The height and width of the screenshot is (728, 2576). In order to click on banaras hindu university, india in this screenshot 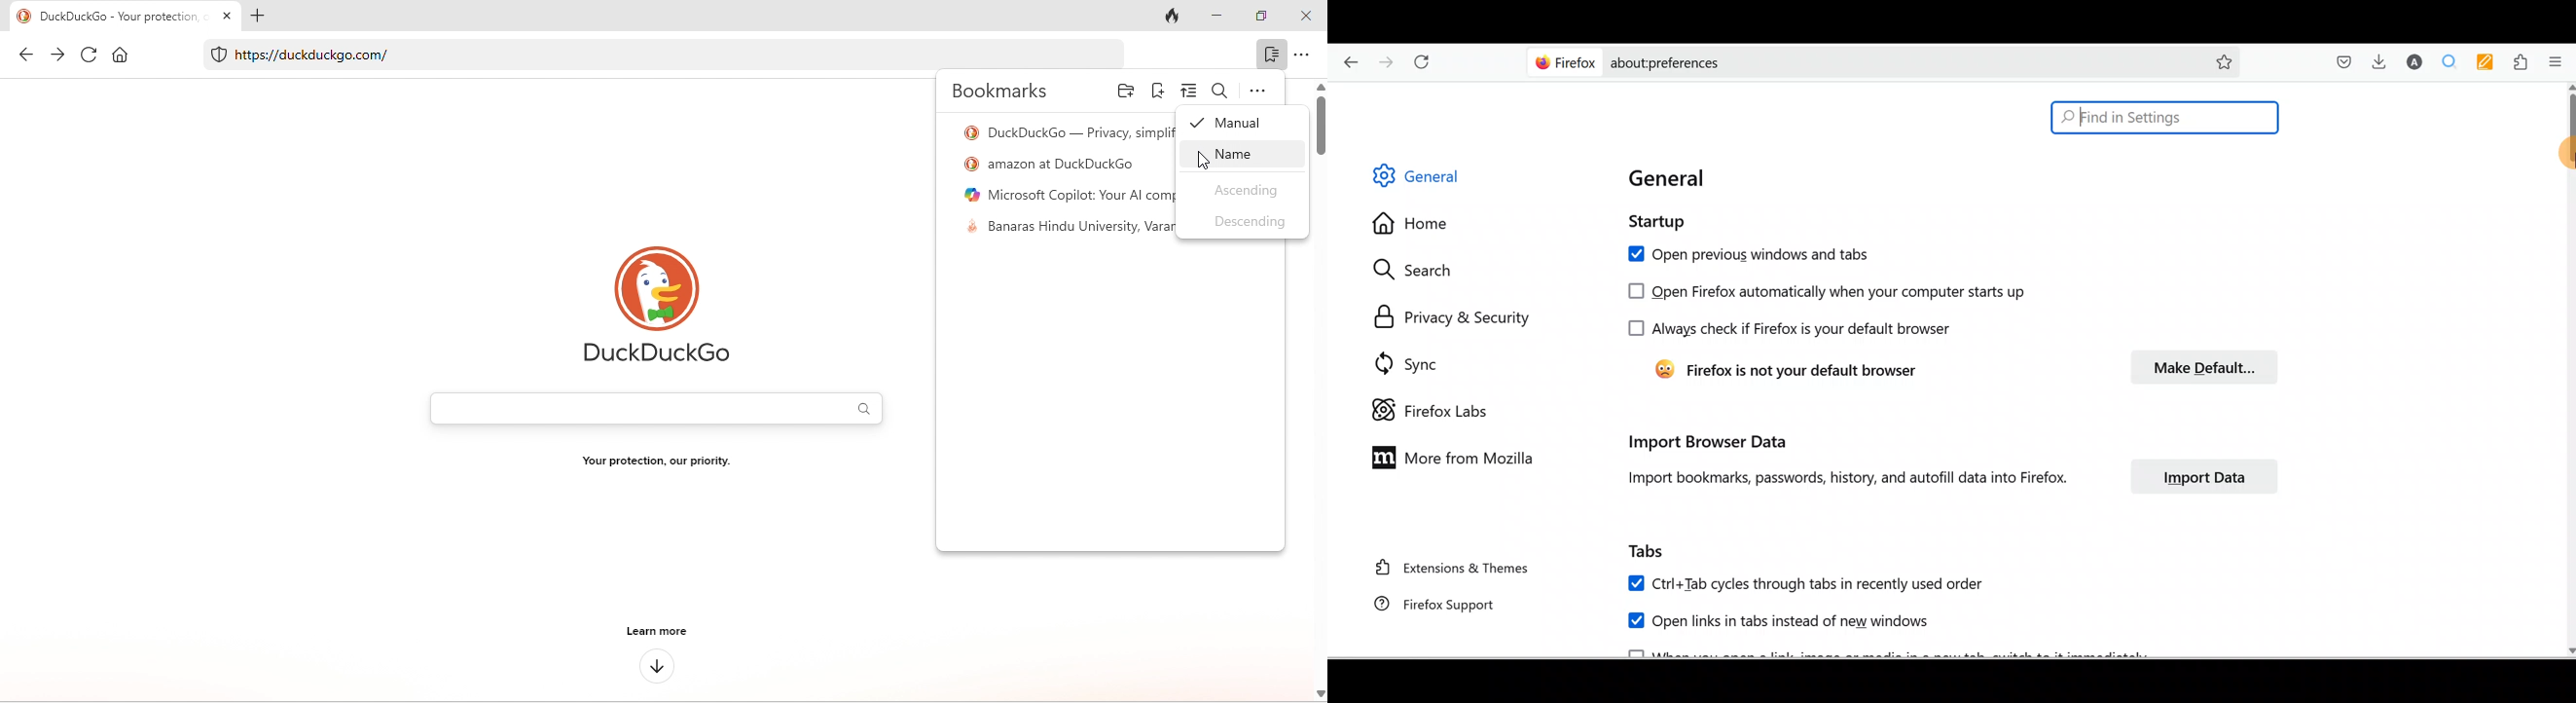, I will do `click(1068, 229)`.